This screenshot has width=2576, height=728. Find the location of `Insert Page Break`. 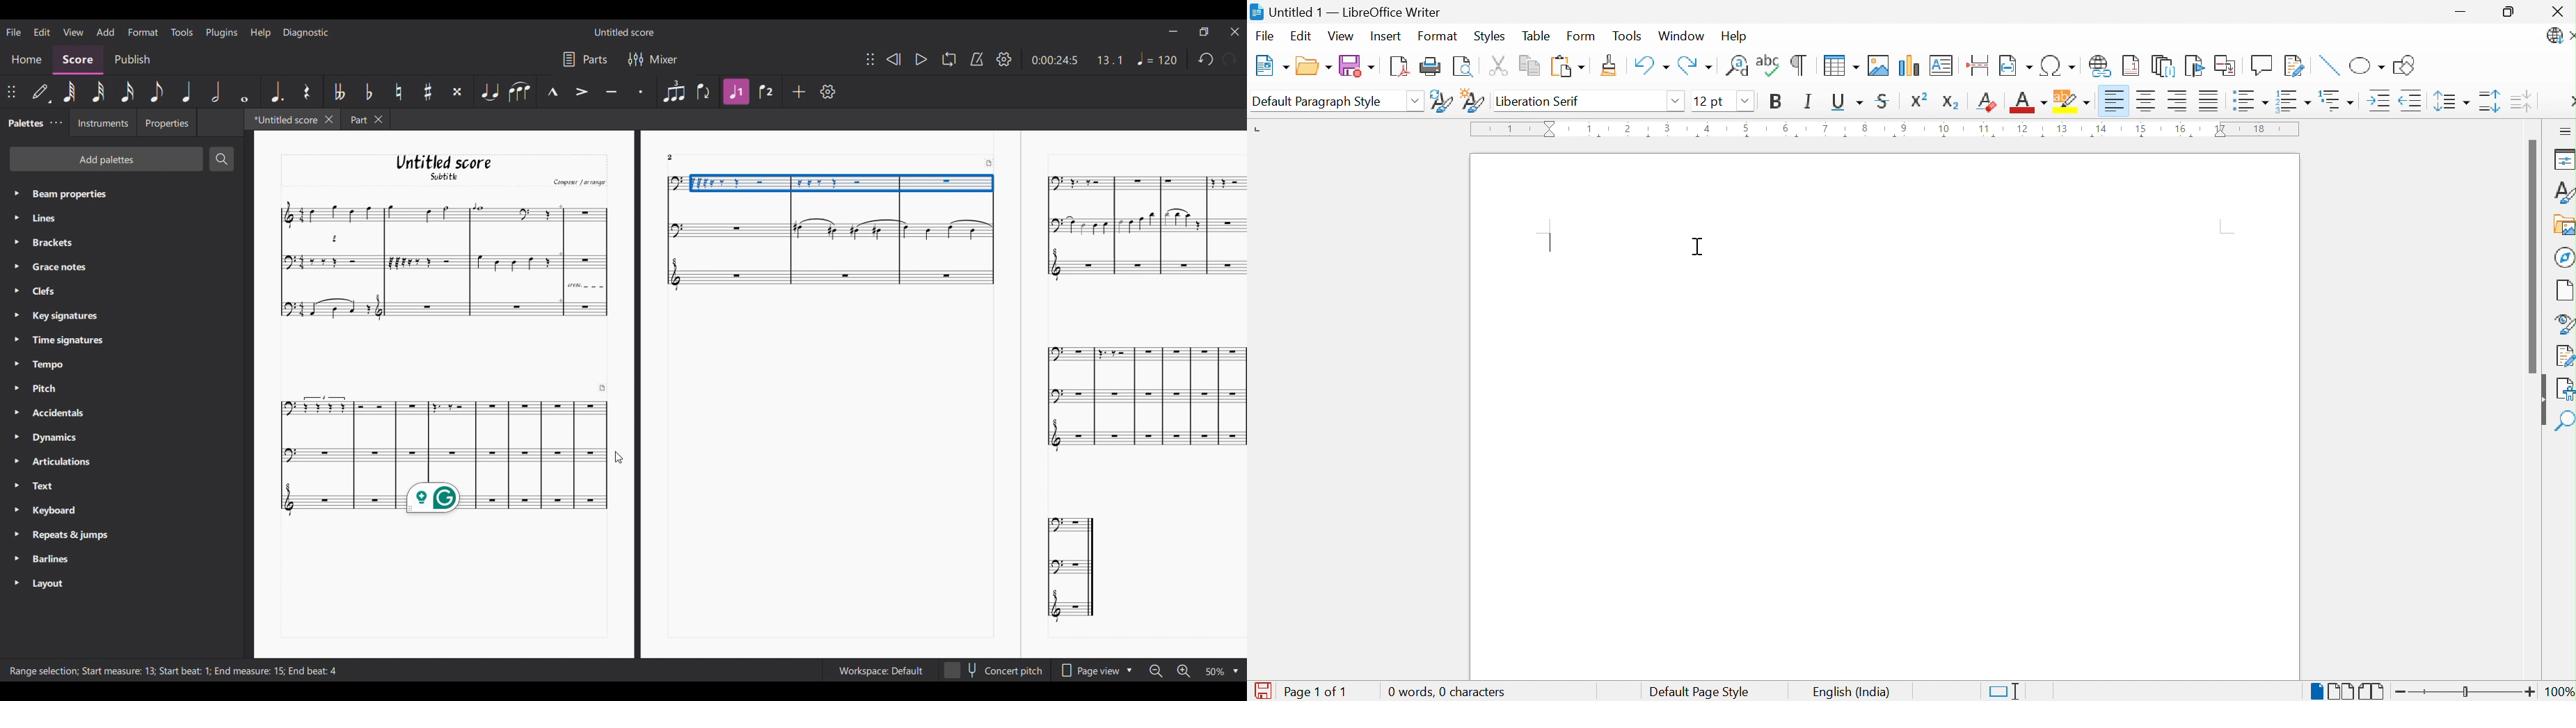

Insert Page Break is located at coordinates (1978, 65).